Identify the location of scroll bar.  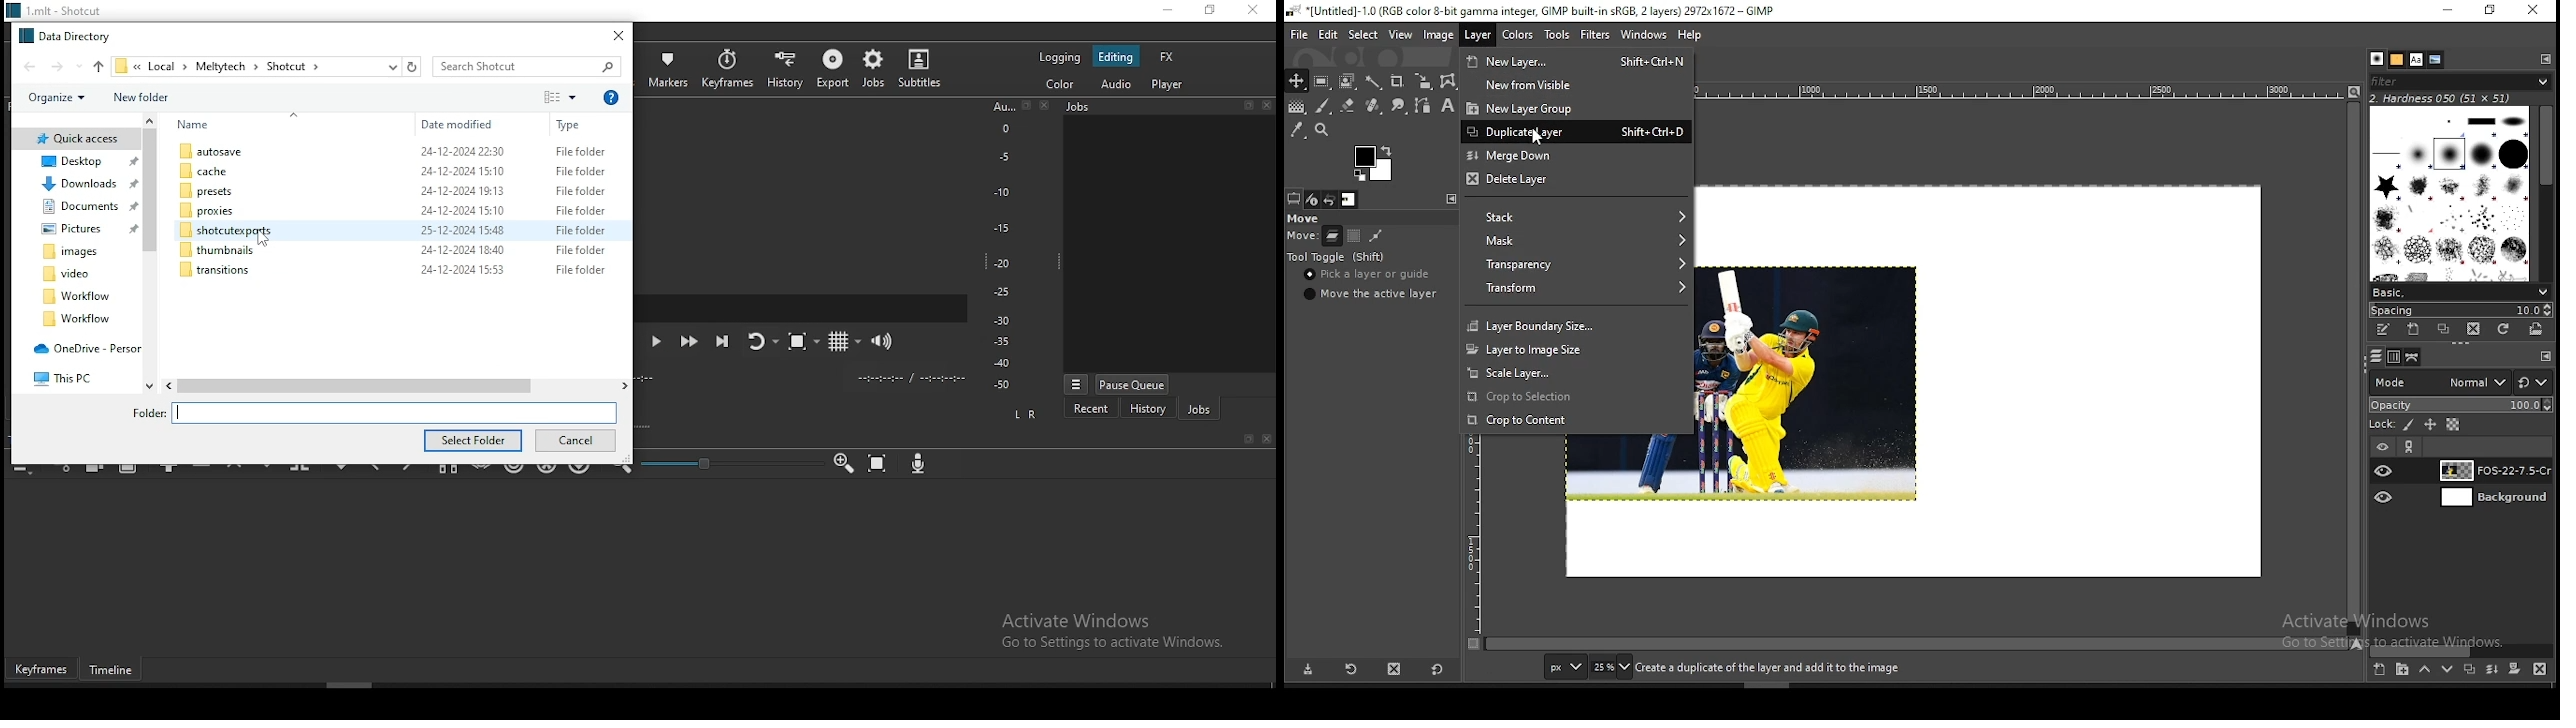
(394, 385).